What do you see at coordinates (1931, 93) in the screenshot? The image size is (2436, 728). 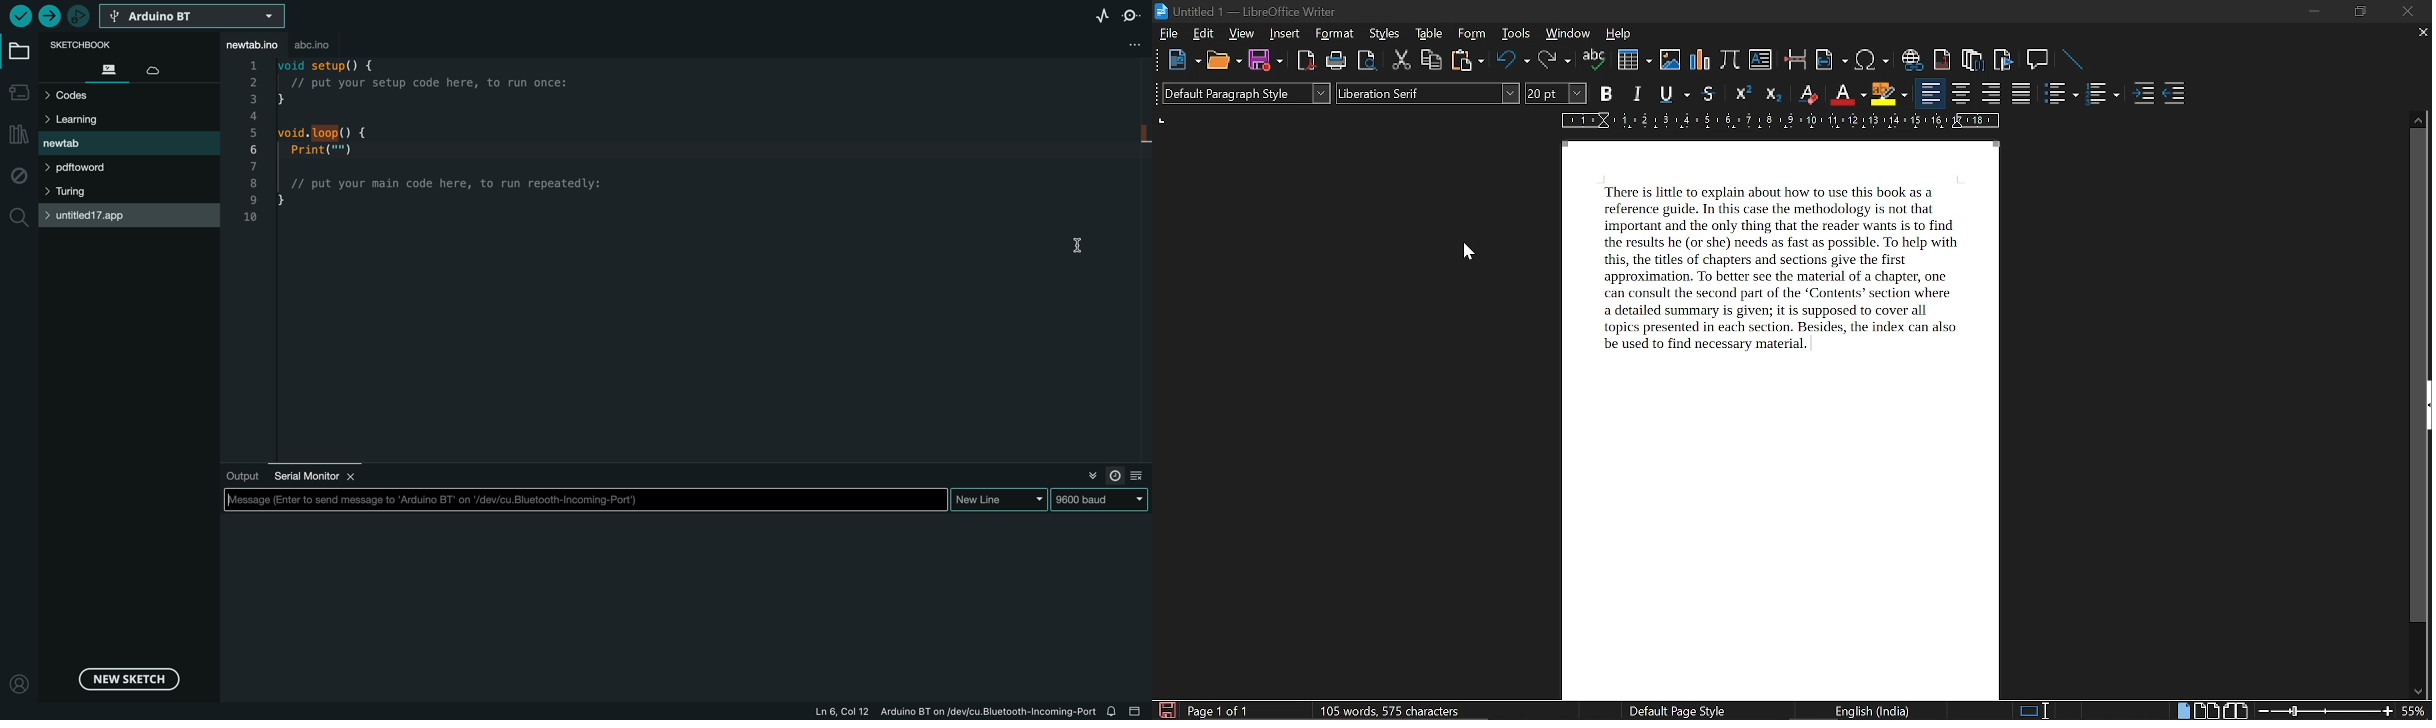 I see `align left` at bounding box center [1931, 93].